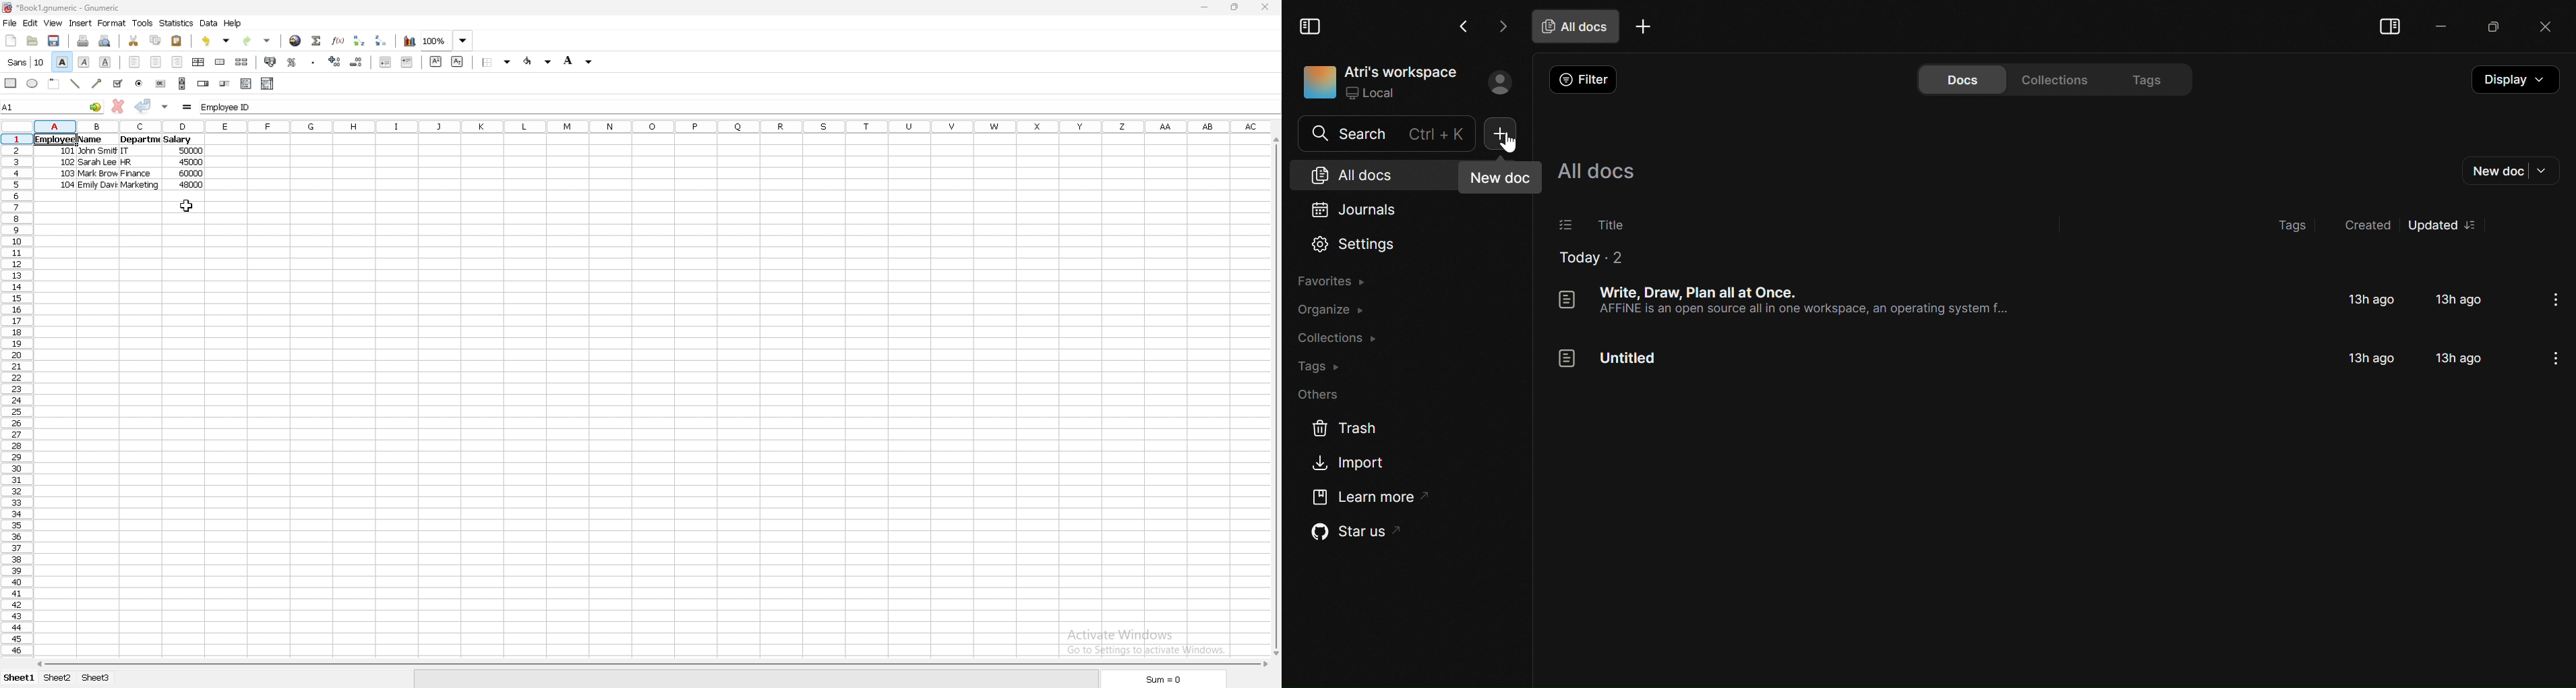  What do you see at coordinates (581, 60) in the screenshot?
I see `background` at bounding box center [581, 60].